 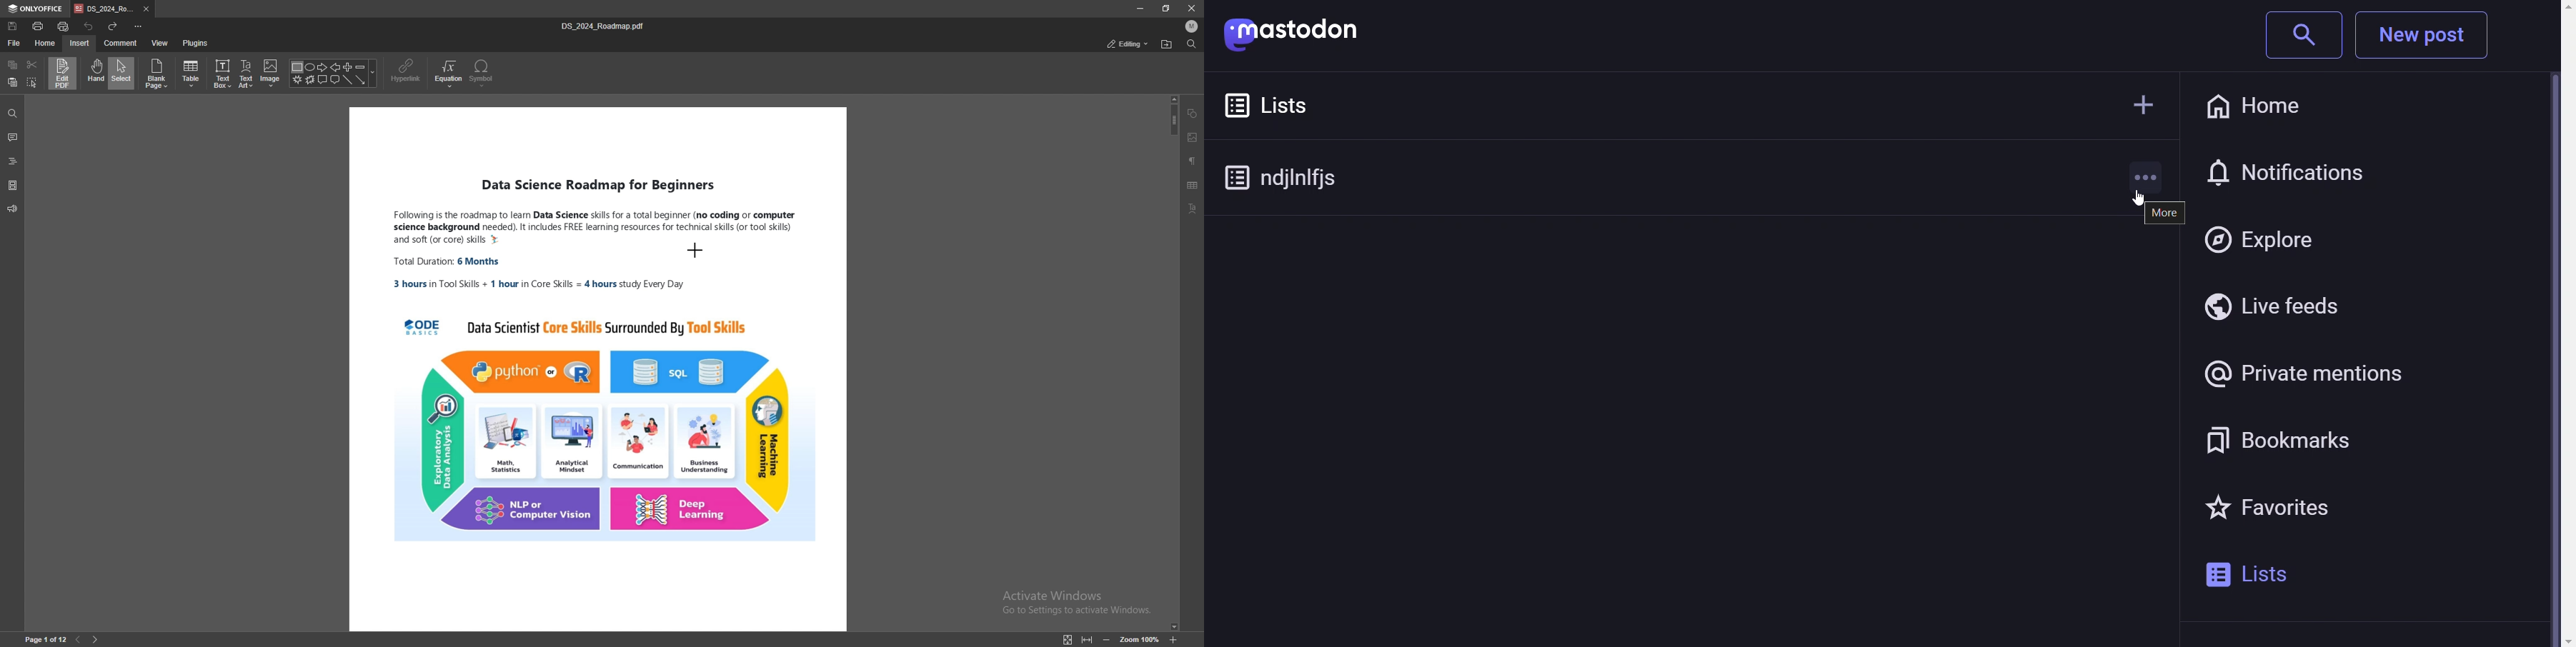 What do you see at coordinates (2555, 326) in the screenshot?
I see `Vertical Scroll Bar` at bounding box center [2555, 326].